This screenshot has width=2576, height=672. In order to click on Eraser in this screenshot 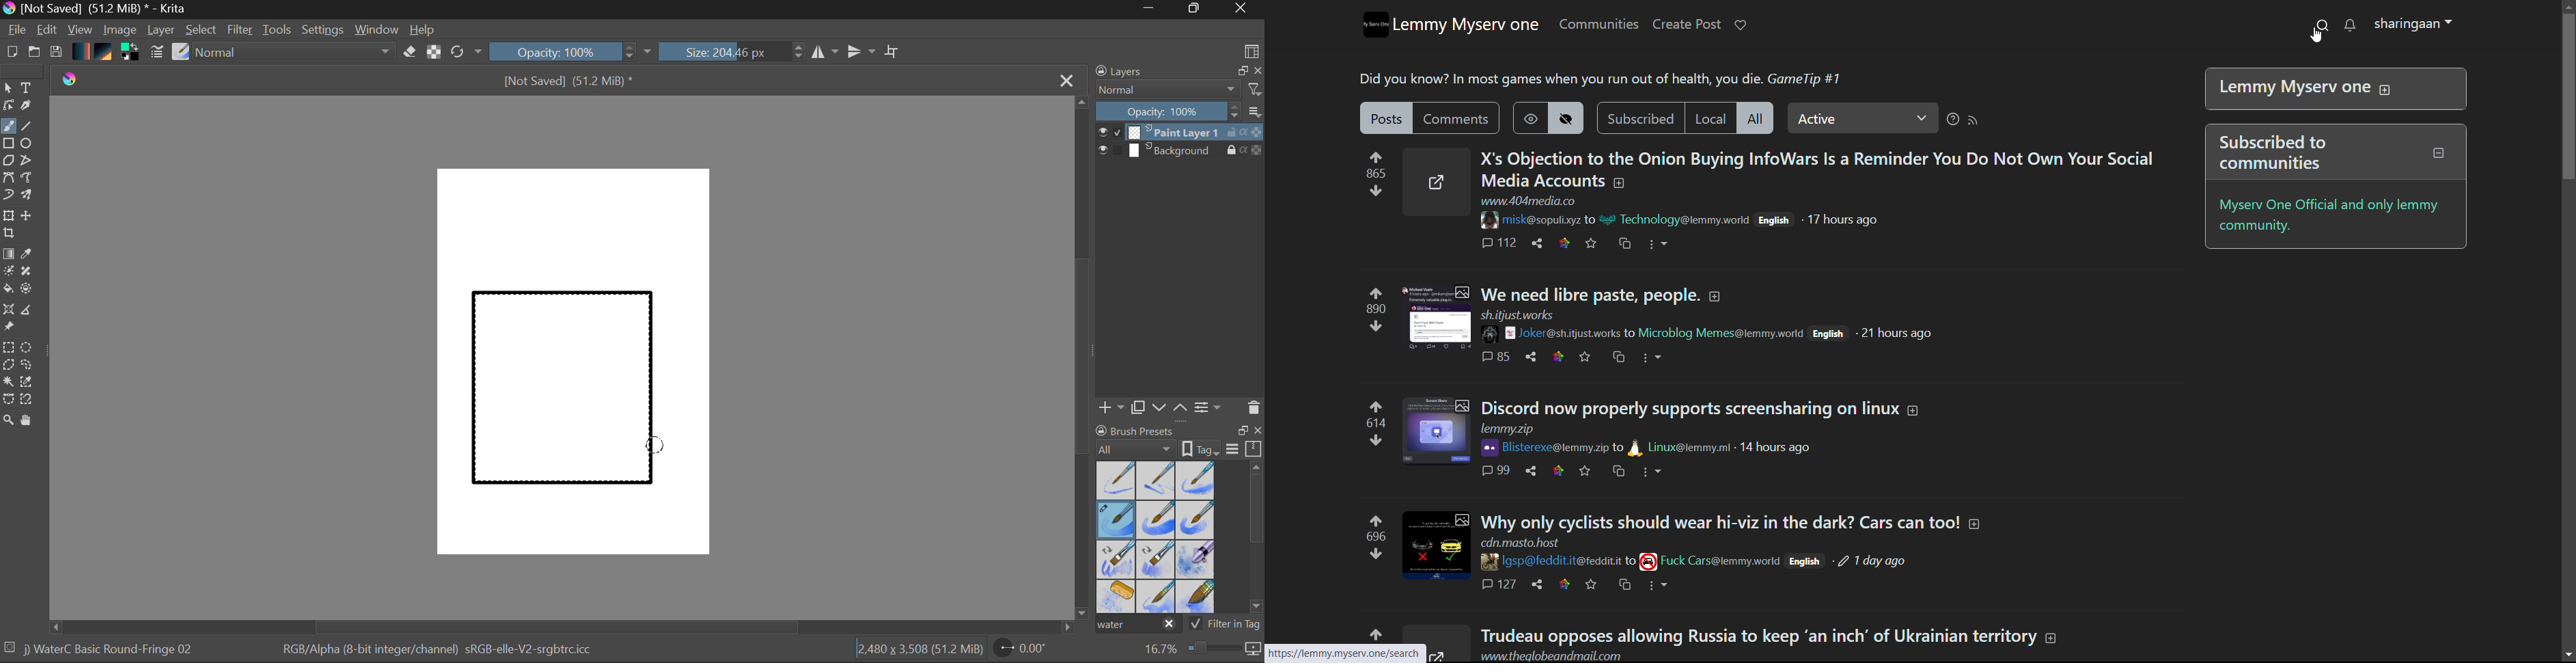, I will do `click(410, 52)`.